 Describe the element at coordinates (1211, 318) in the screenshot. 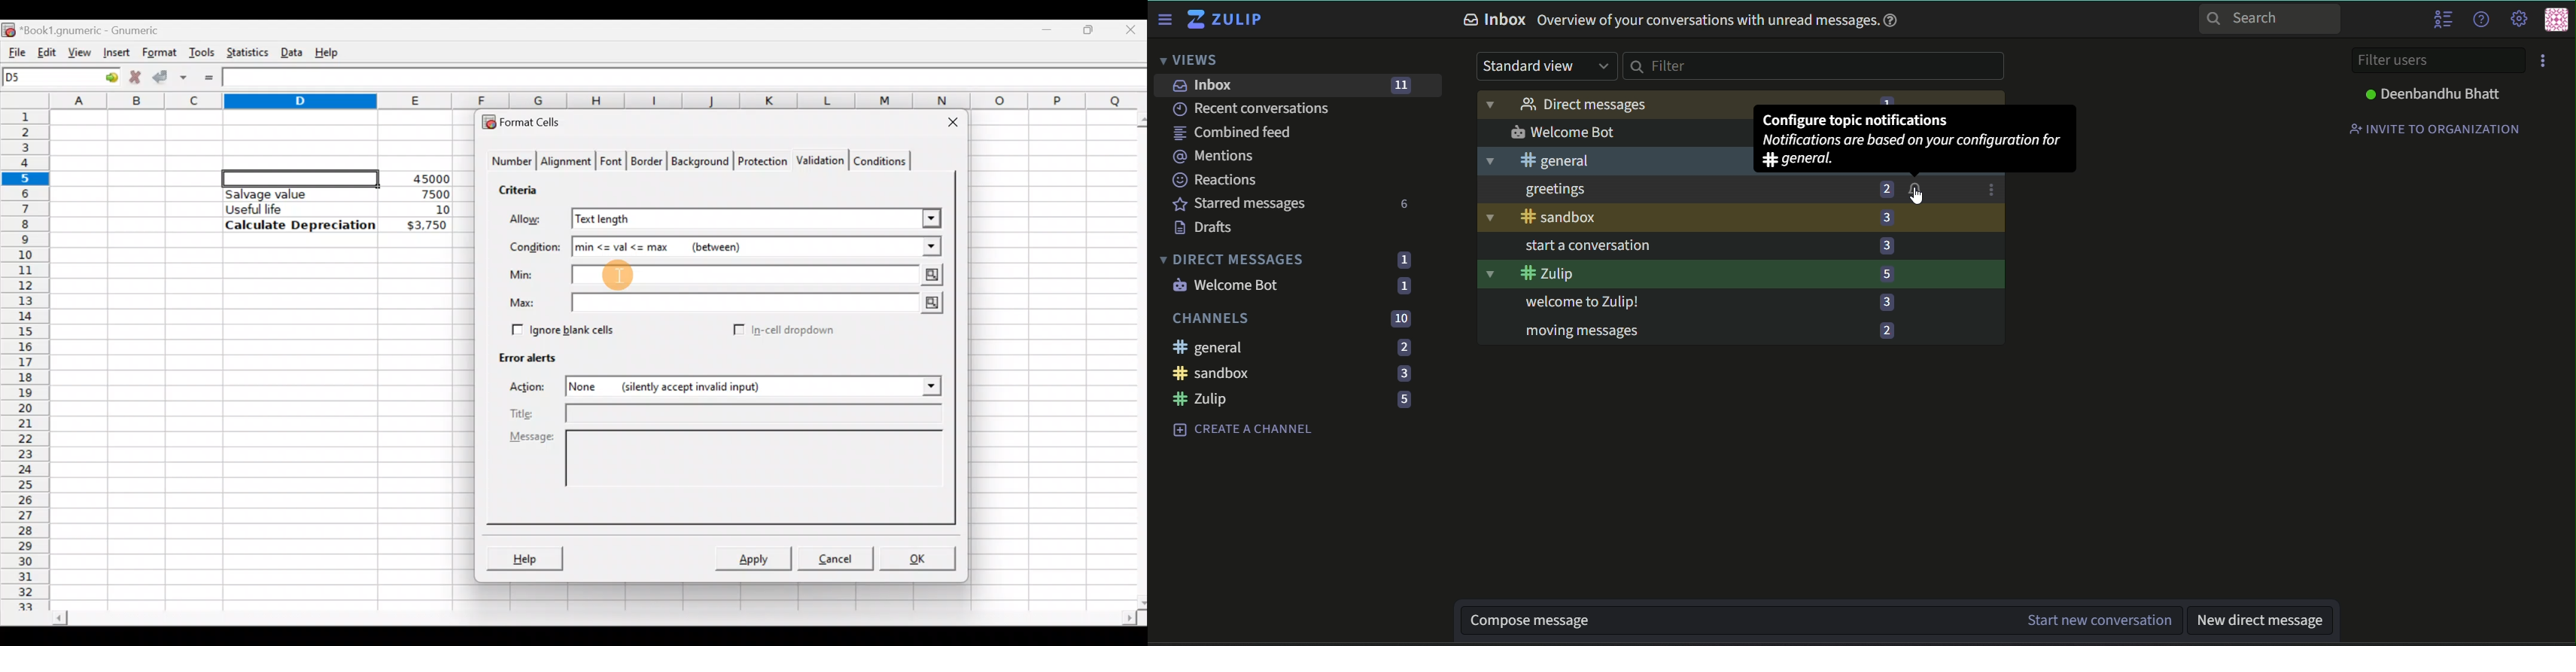

I see `Channels` at that location.